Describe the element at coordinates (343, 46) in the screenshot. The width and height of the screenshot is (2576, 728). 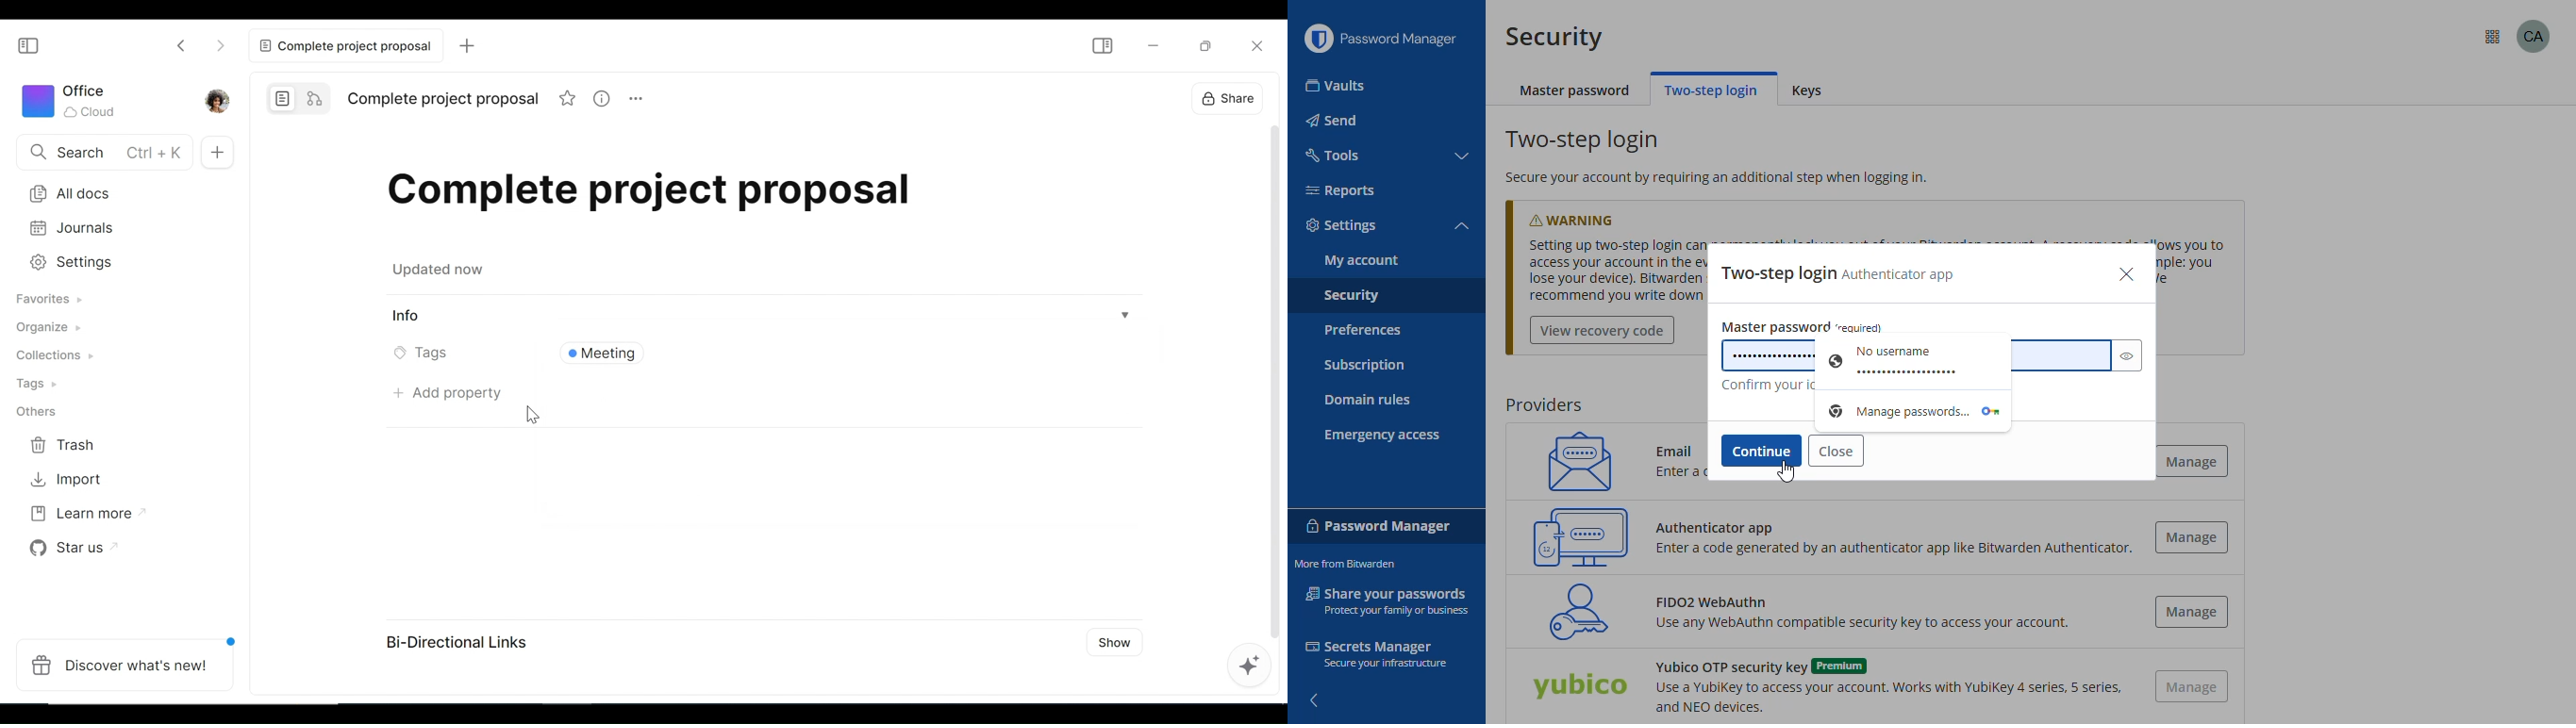
I see `Current tab` at that location.